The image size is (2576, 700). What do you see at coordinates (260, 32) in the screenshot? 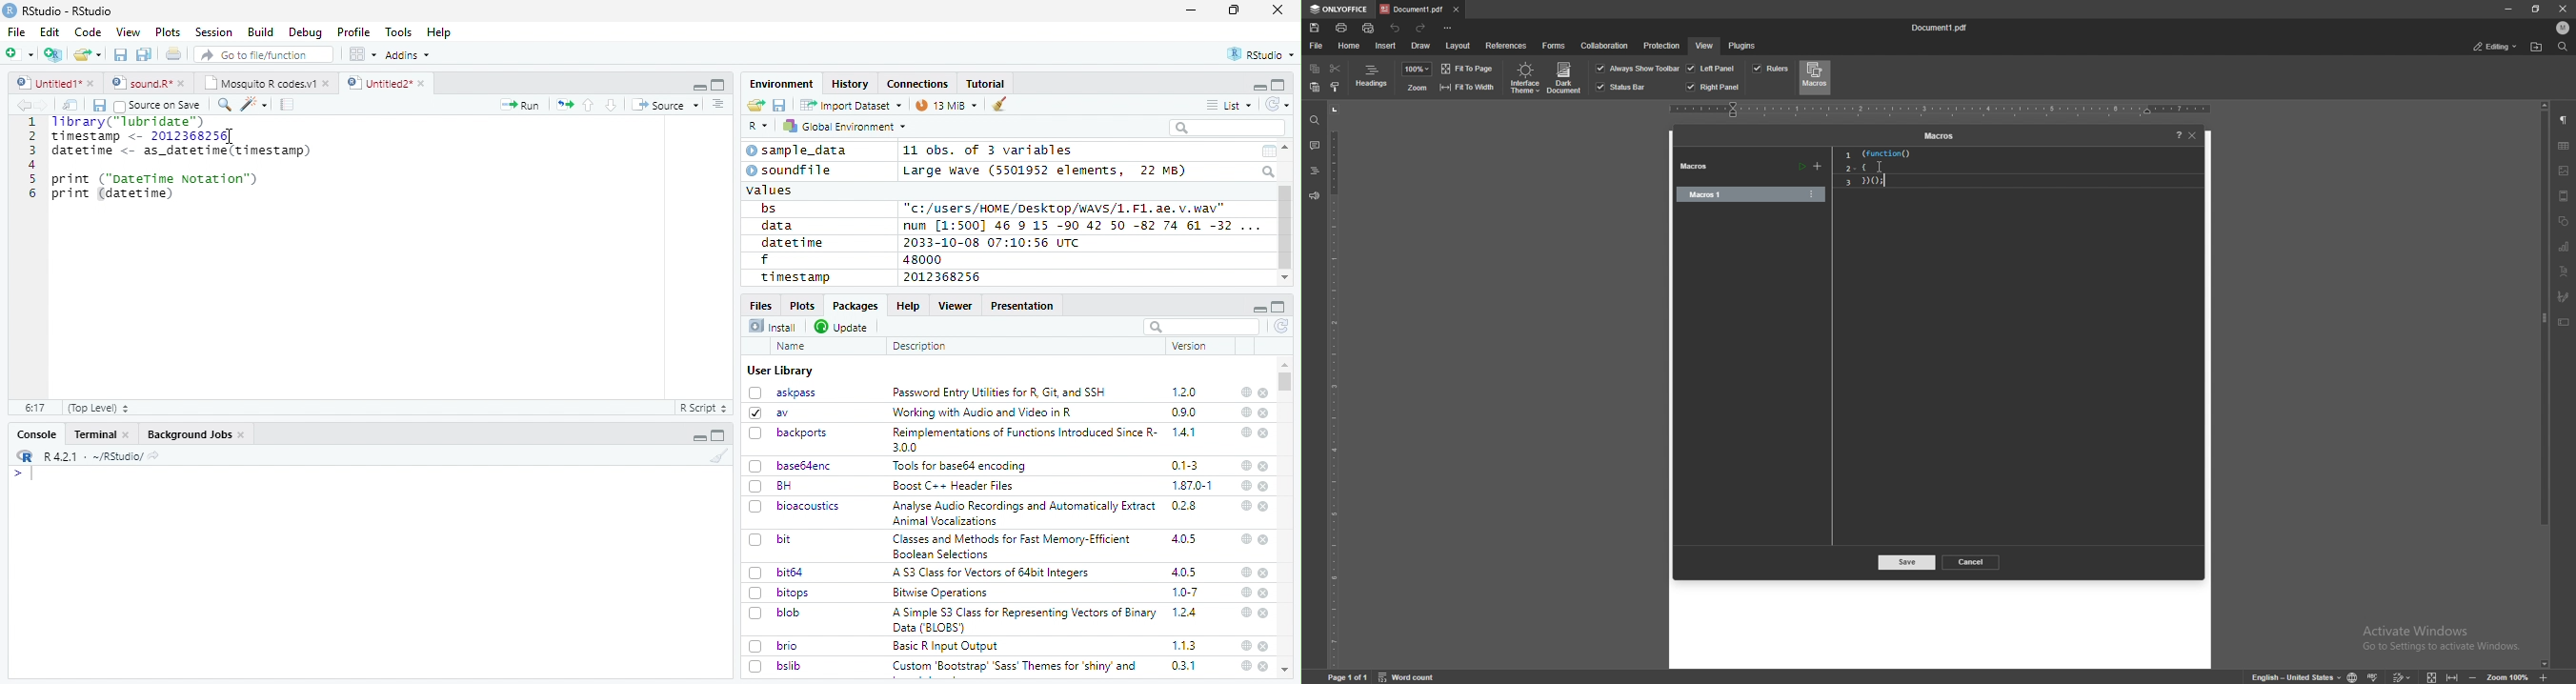
I see `Build` at bounding box center [260, 32].